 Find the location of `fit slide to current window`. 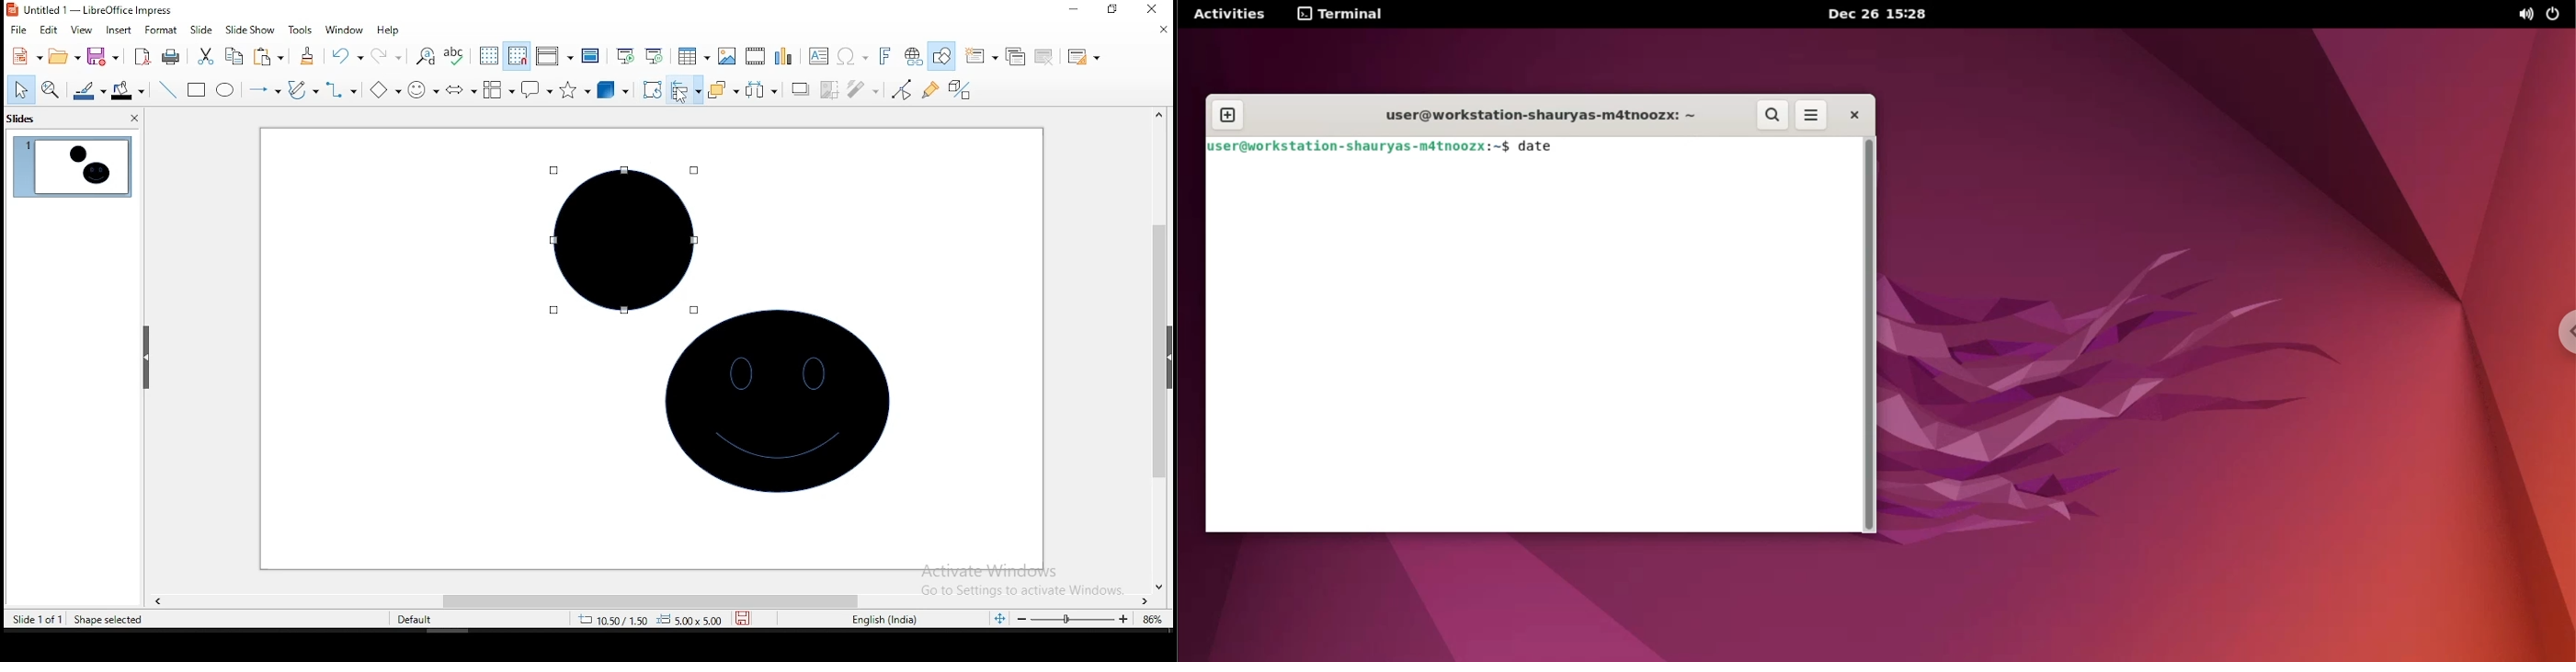

fit slide to current window is located at coordinates (998, 617).